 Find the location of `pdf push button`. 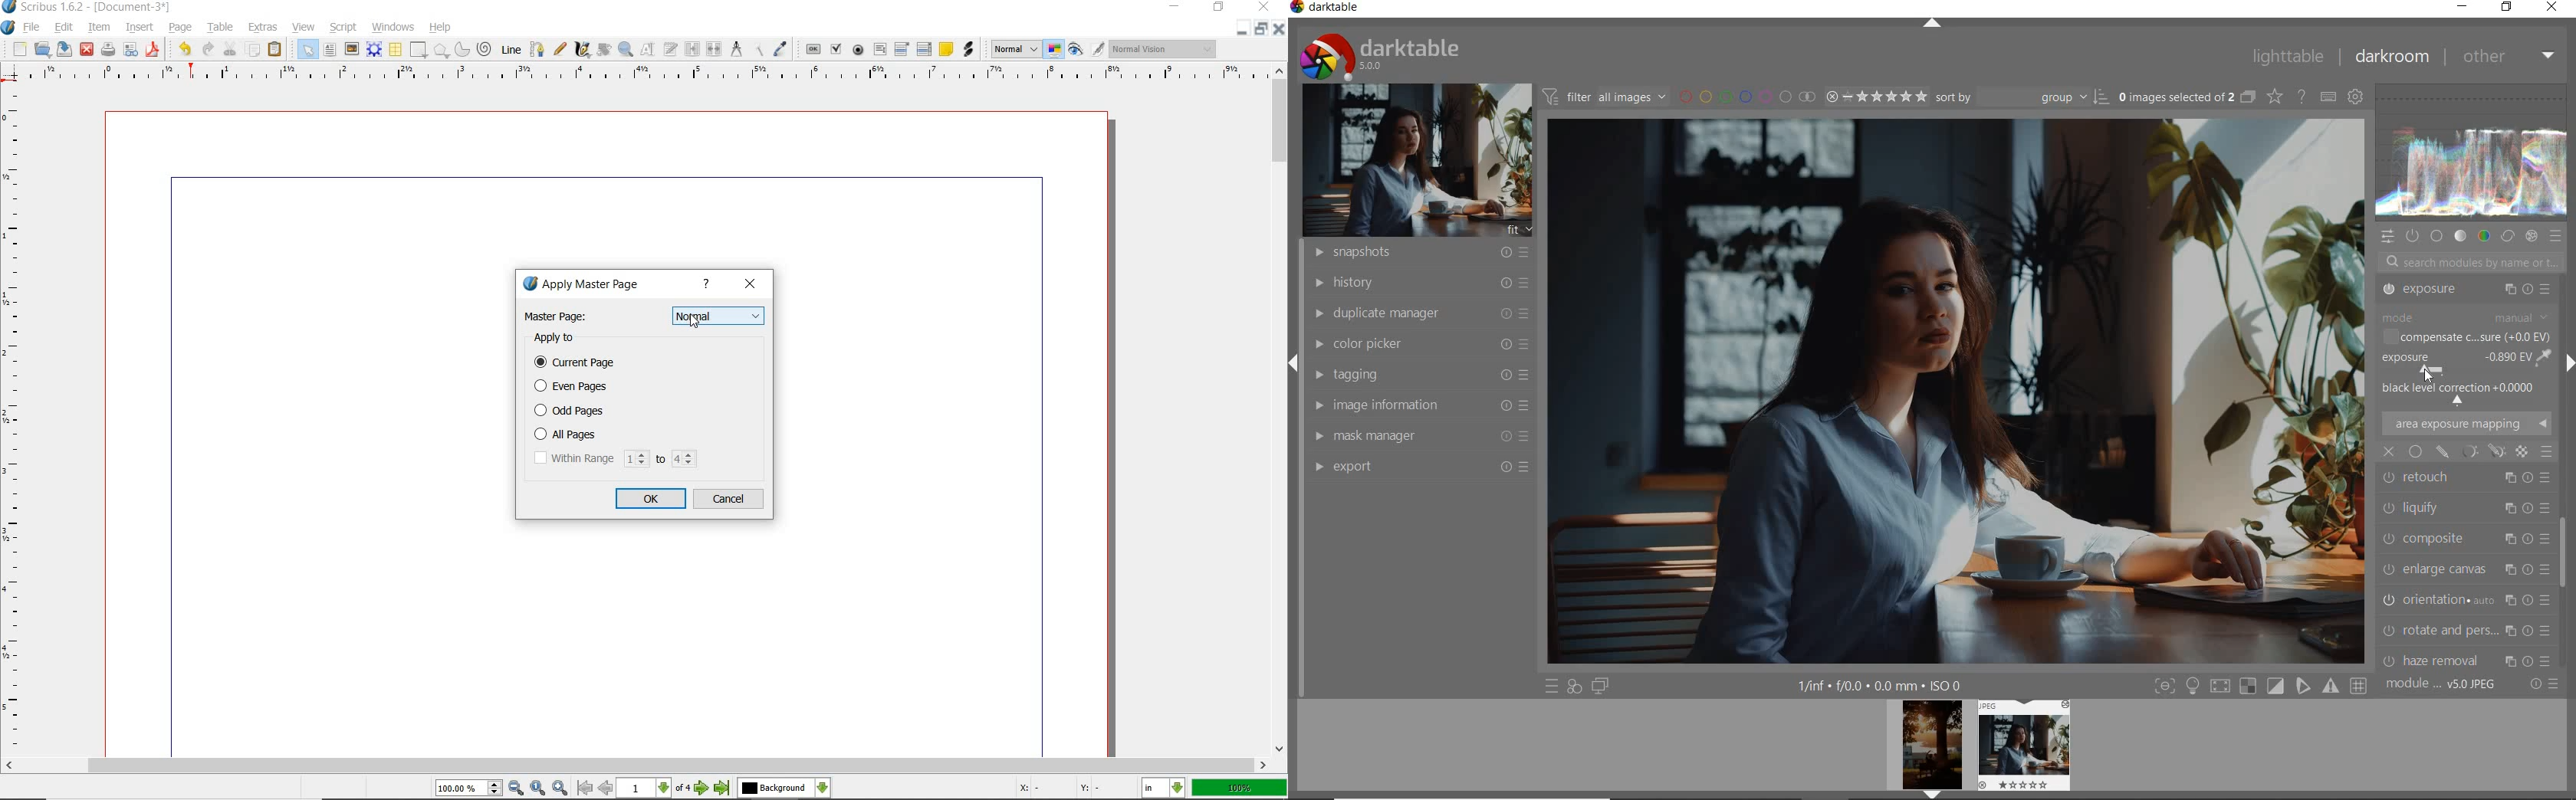

pdf push button is located at coordinates (812, 49).